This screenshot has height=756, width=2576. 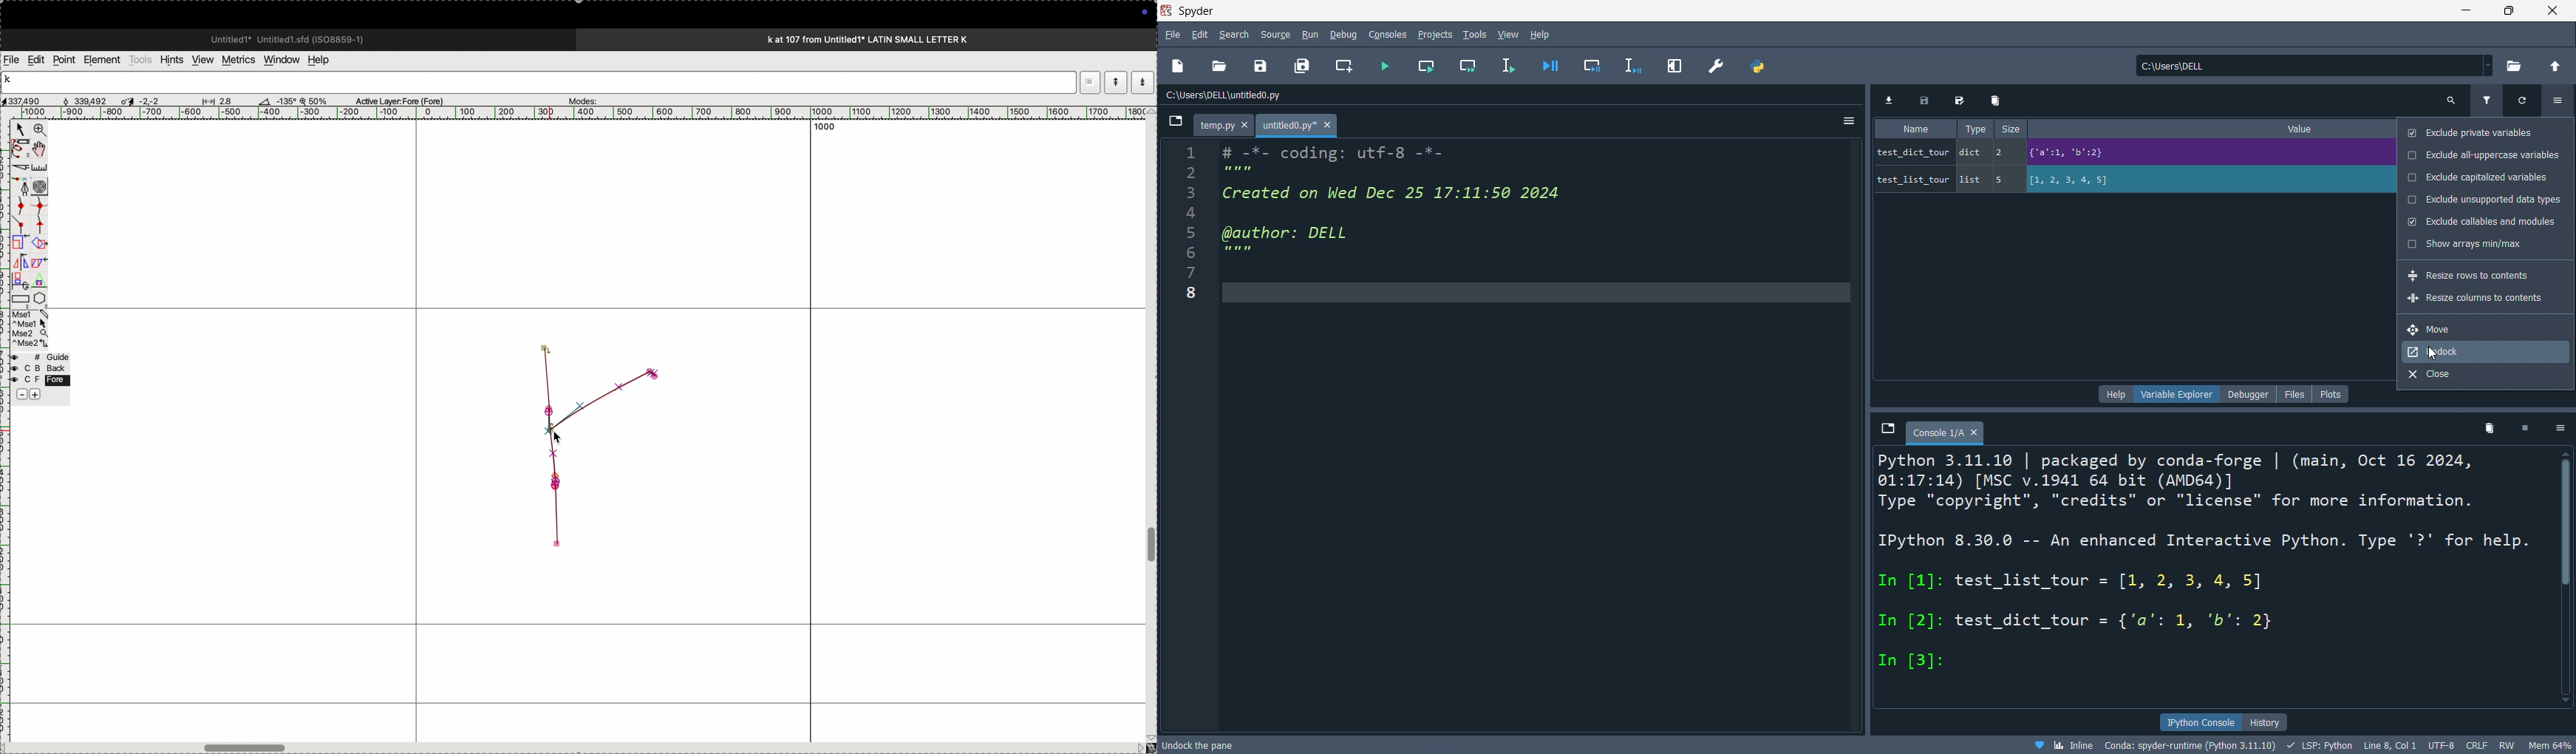 What do you see at coordinates (1592, 67) in the screenshot?
I see `debug cell` at bounding box center [1592, 67].